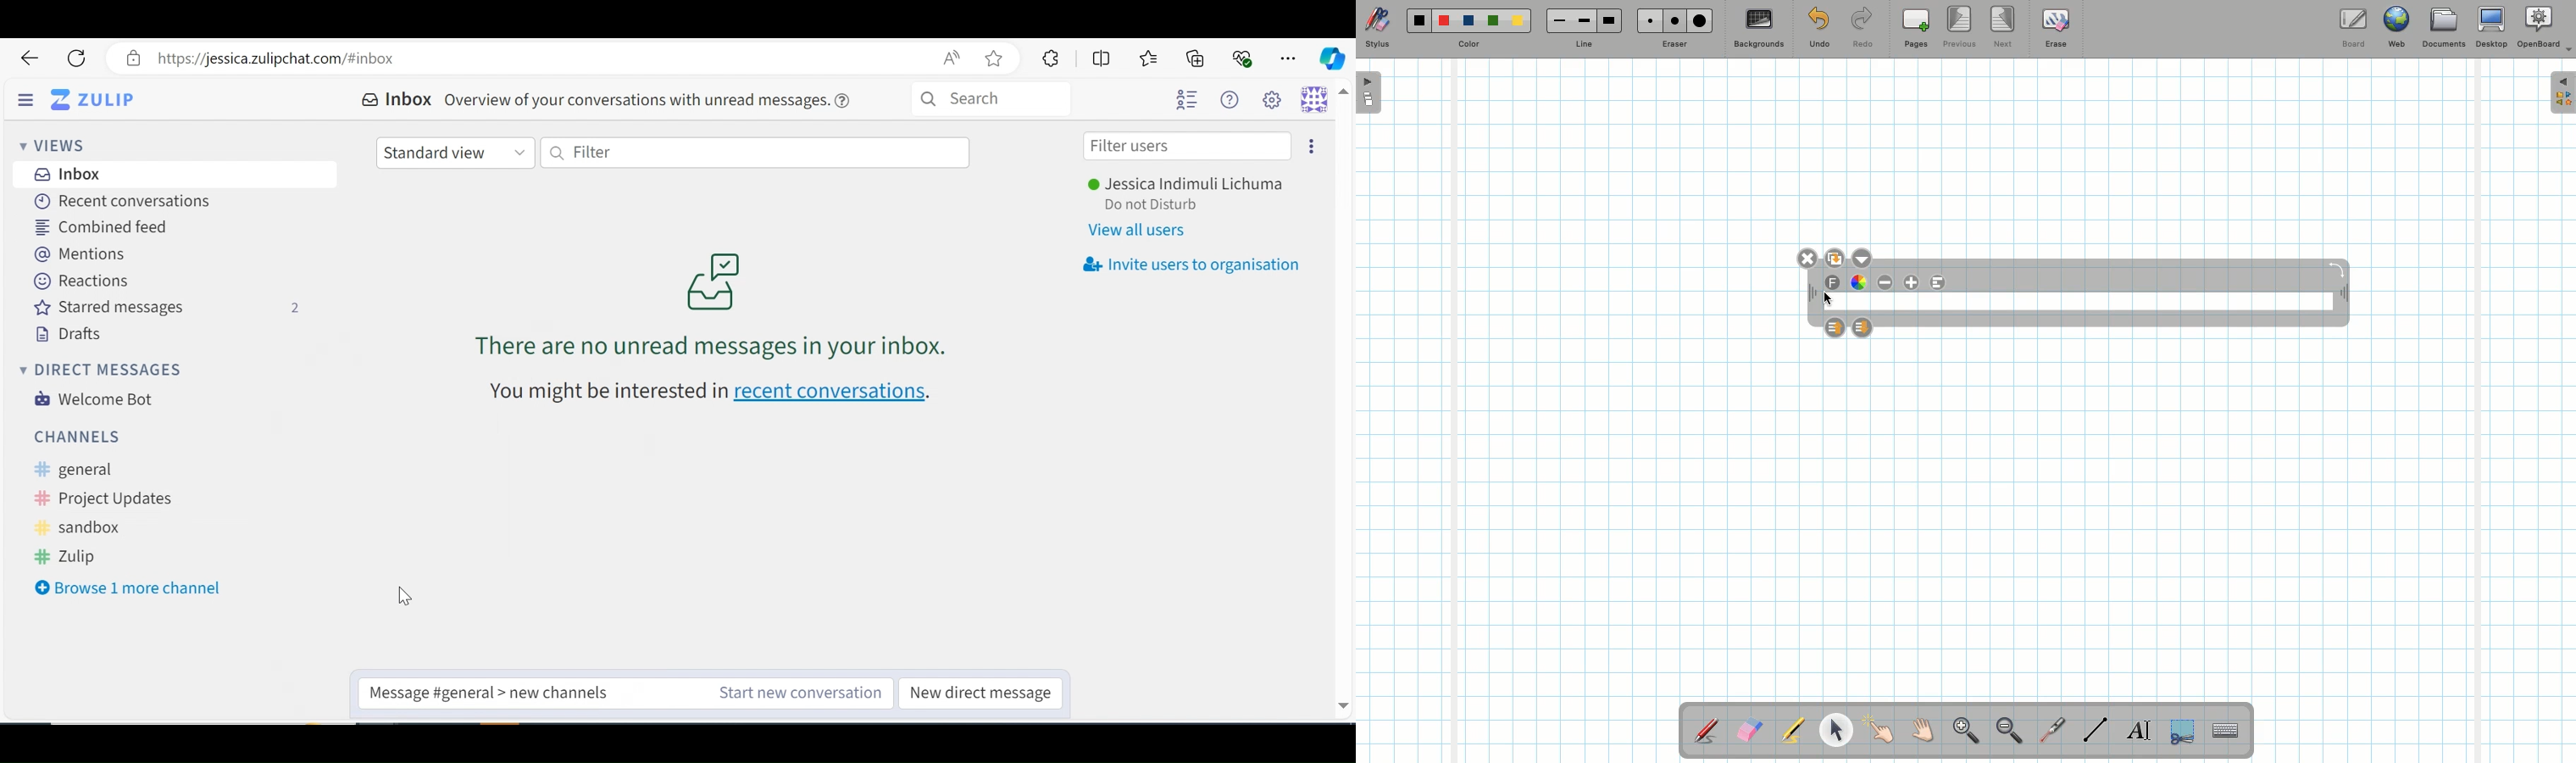  What do you see at coordinates (1141, 230) in the screenshot?
I see `View all users` at bounding box center [1141, 230].